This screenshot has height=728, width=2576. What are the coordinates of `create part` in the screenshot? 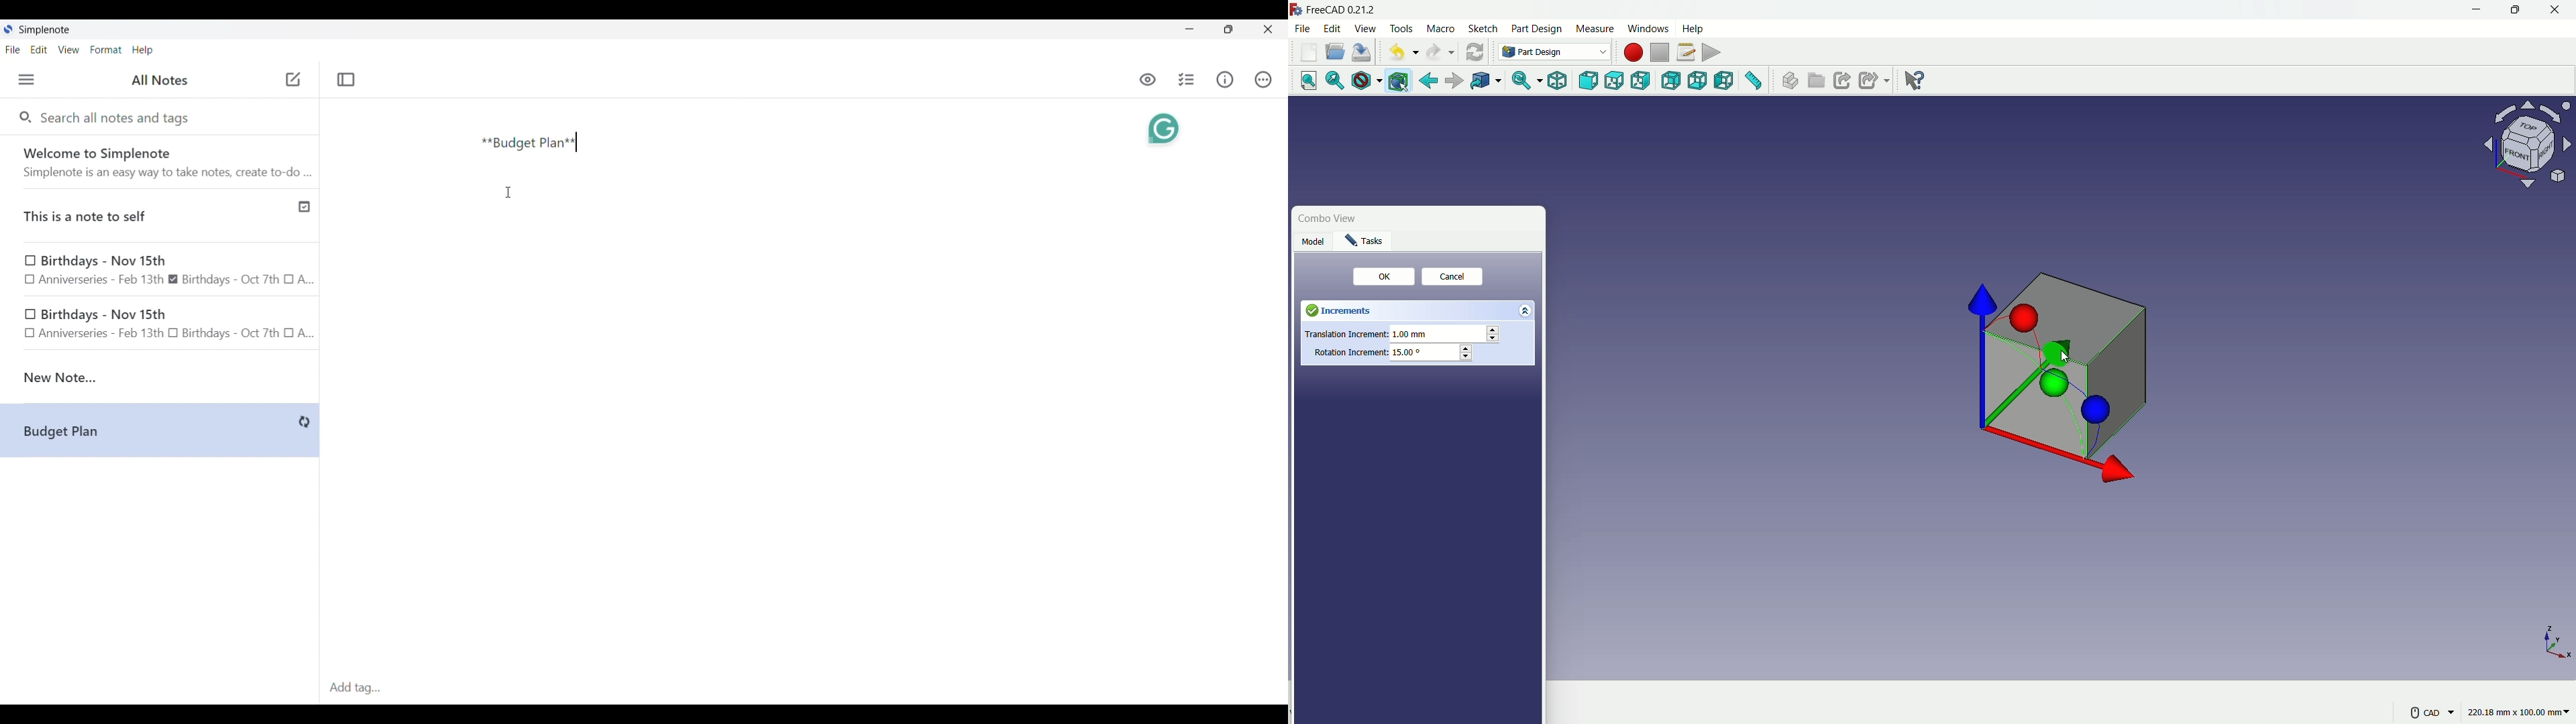 It's located at (1788, 81).